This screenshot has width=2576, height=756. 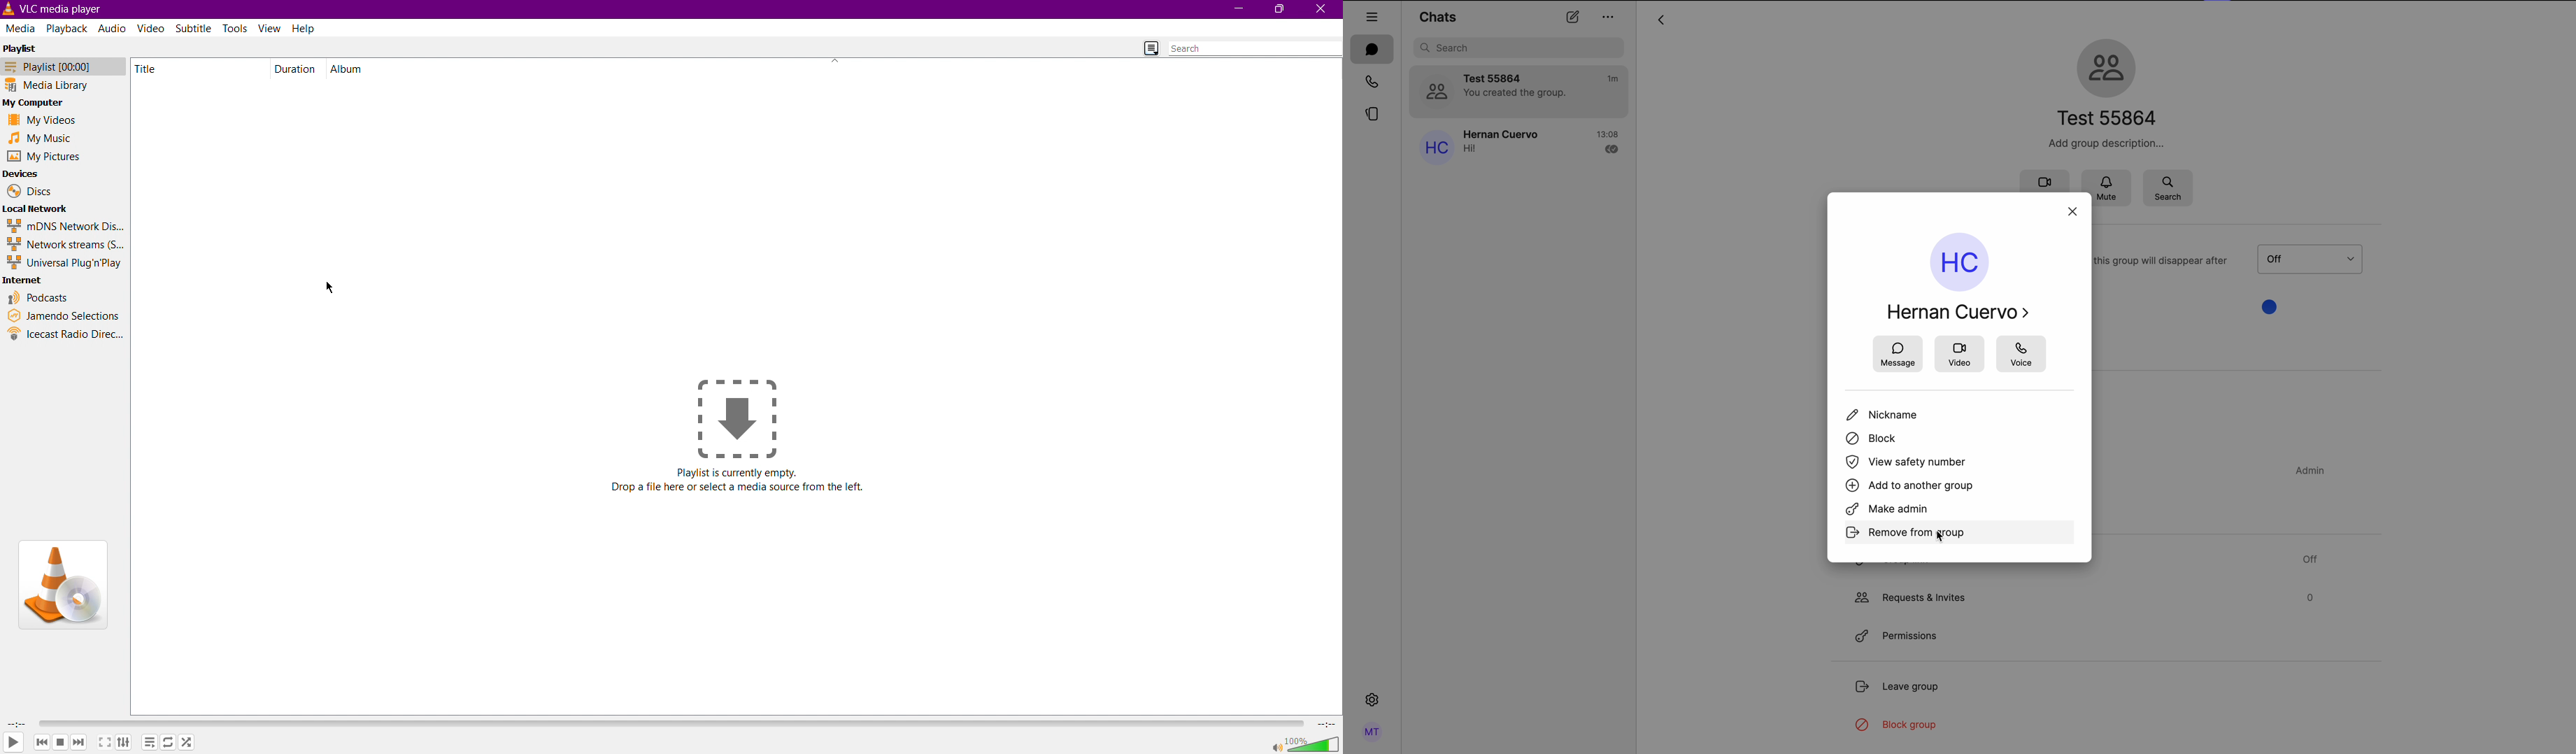 What do you see at coordinates (2112, 186) in the screenshot?
I see `mute` at bounding box center [2112, 186].